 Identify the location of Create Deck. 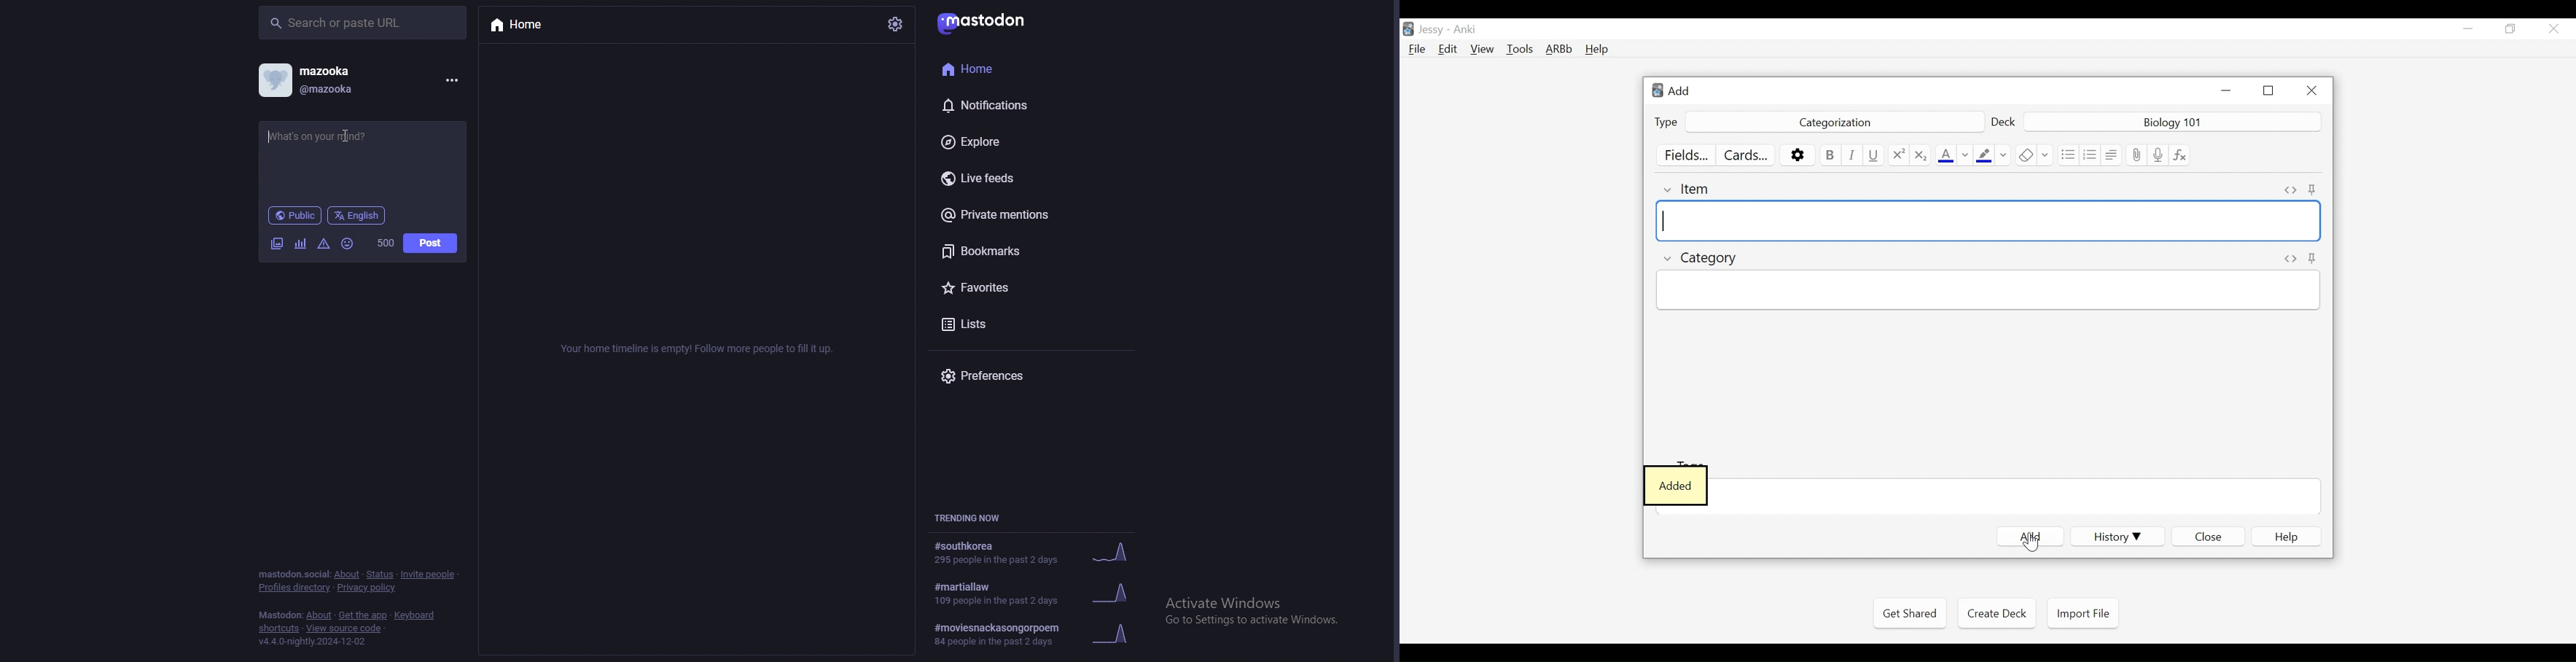
(1995, 612).